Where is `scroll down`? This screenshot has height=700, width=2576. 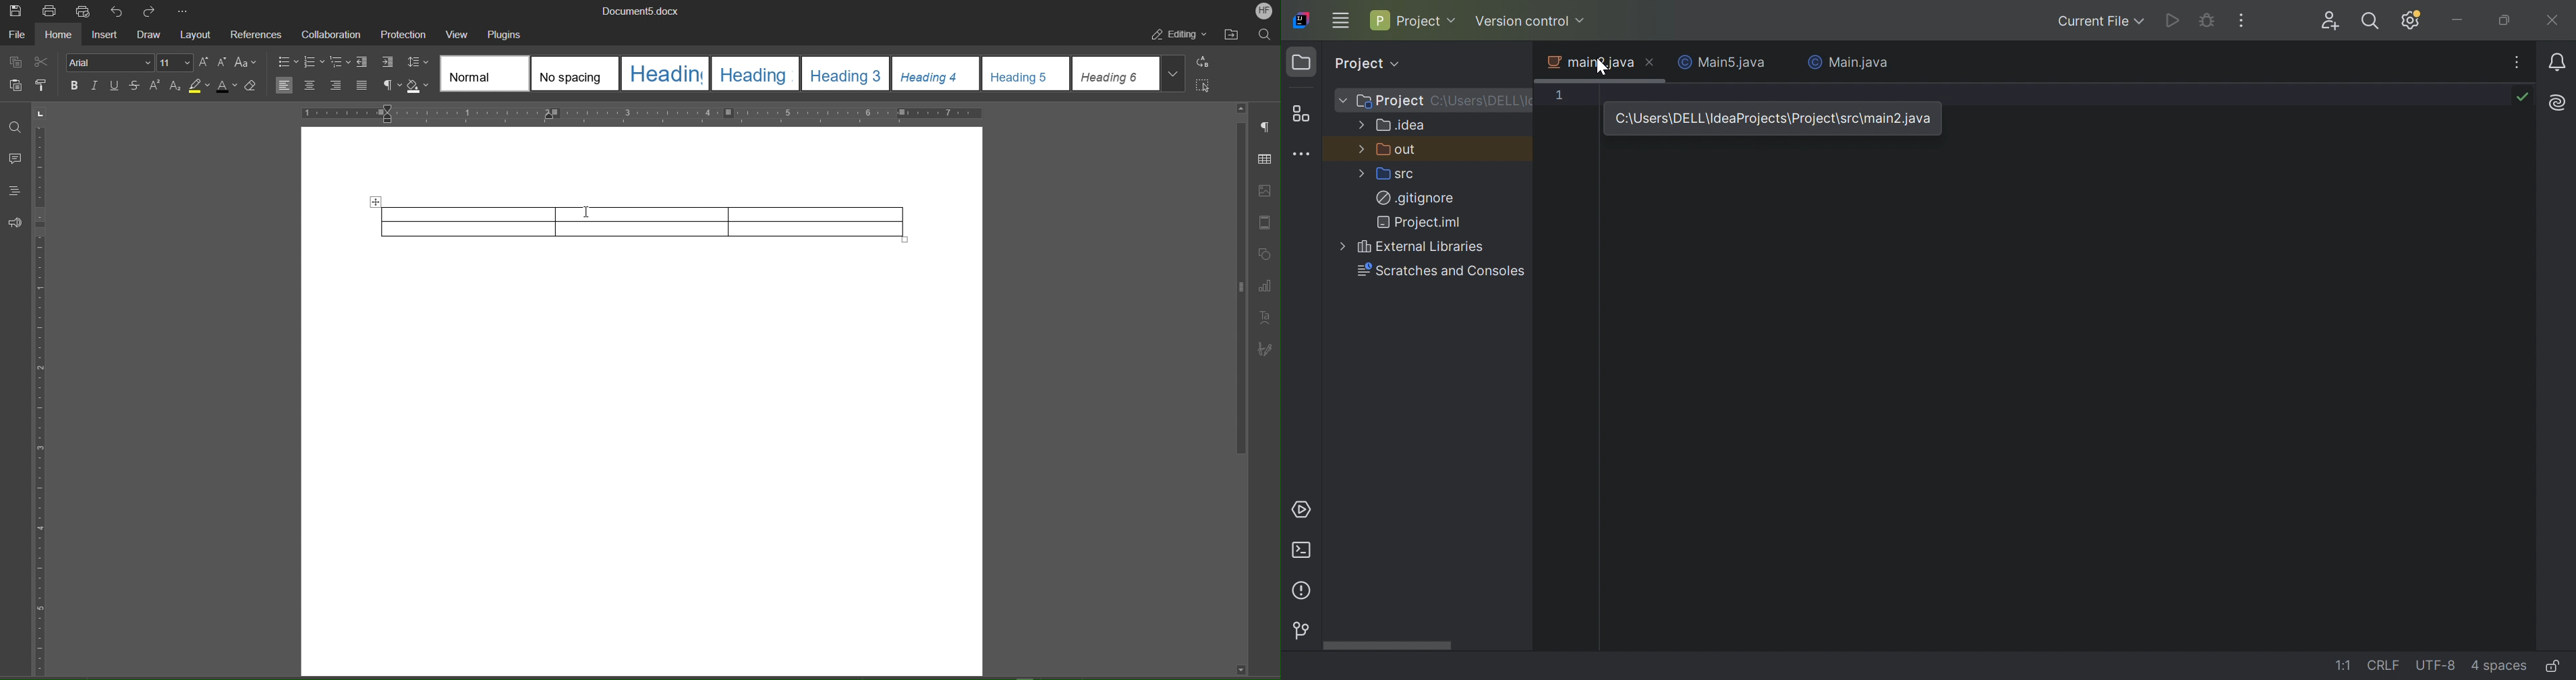 scroll down is located at coordinates (1240, 669).